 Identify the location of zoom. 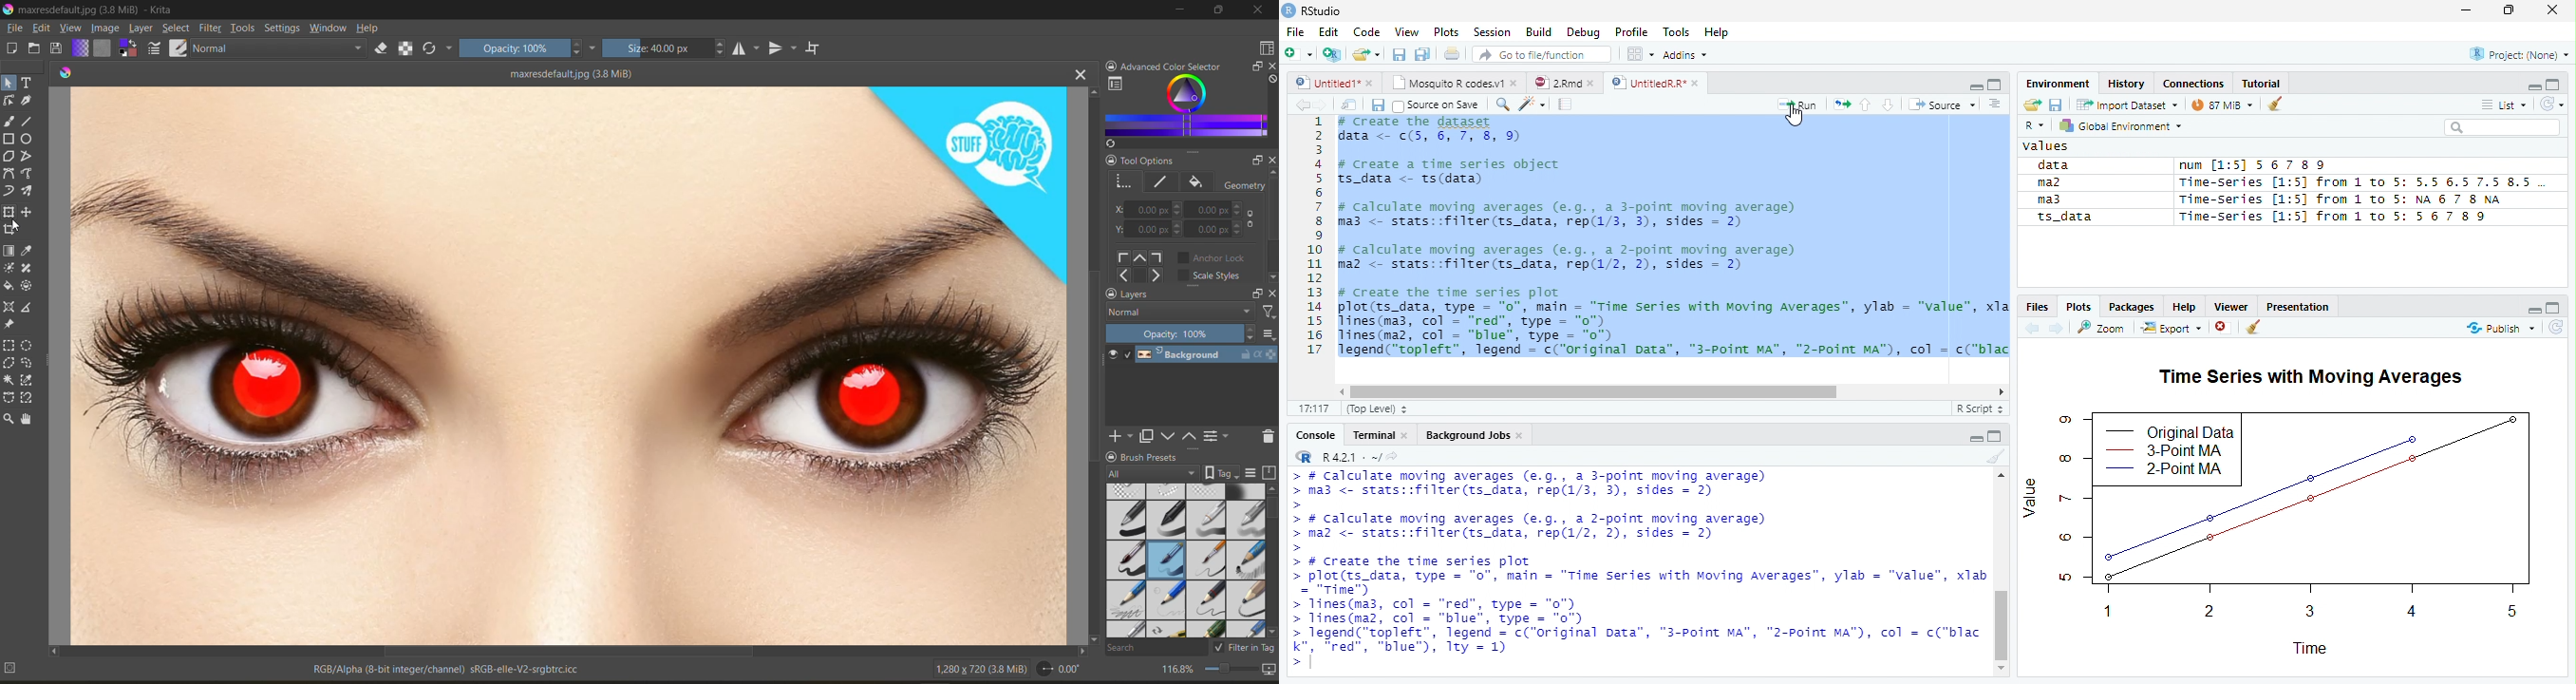
(2104, 328).